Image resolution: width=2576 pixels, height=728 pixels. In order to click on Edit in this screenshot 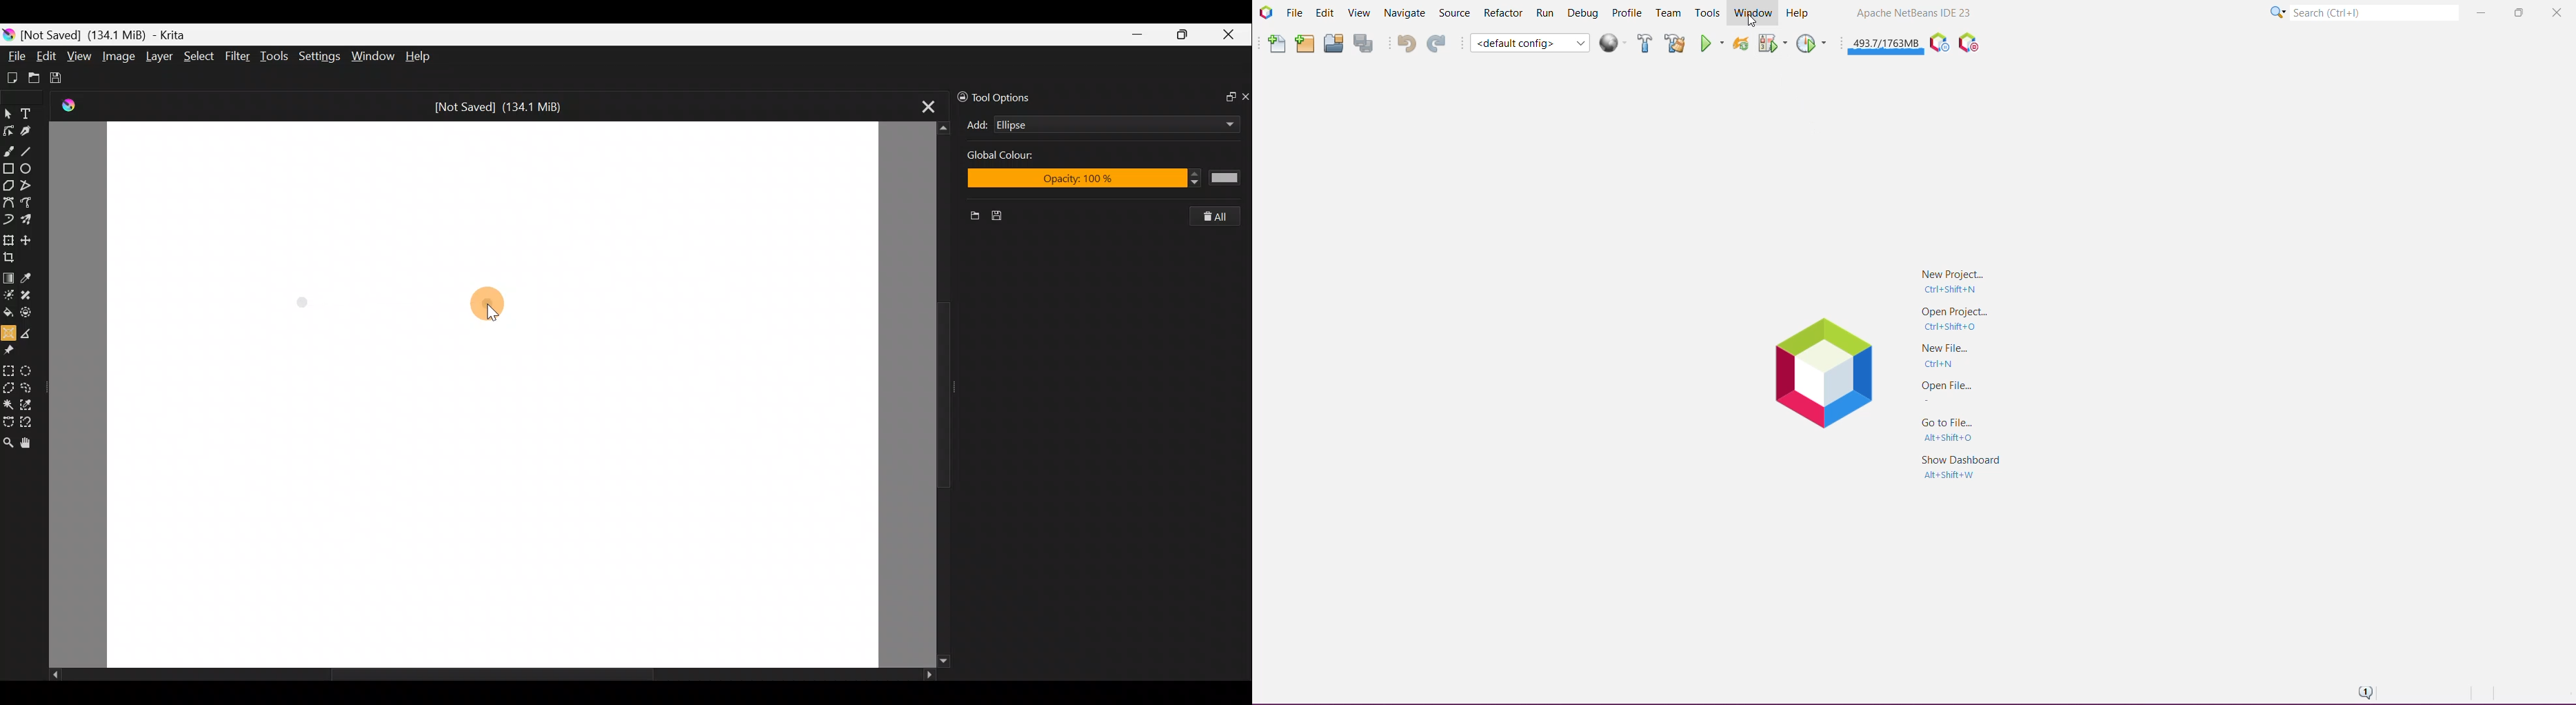, I will do `click(47, 56)`.